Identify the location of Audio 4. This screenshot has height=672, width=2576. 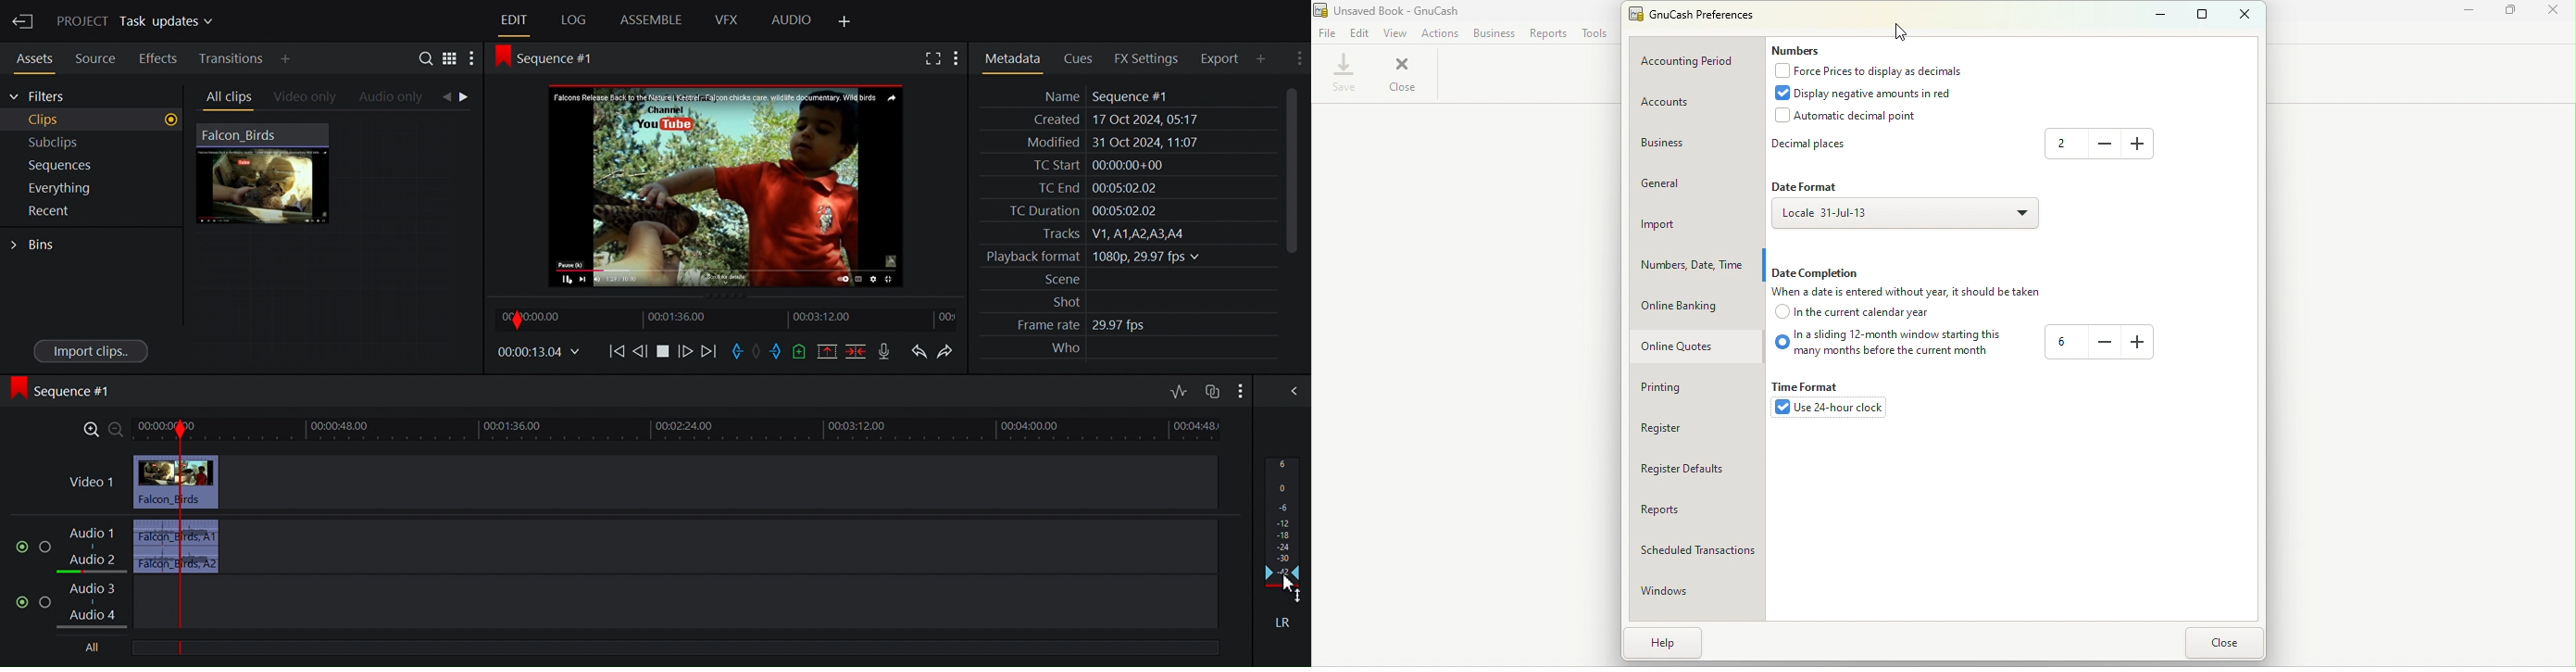
(96, 616).